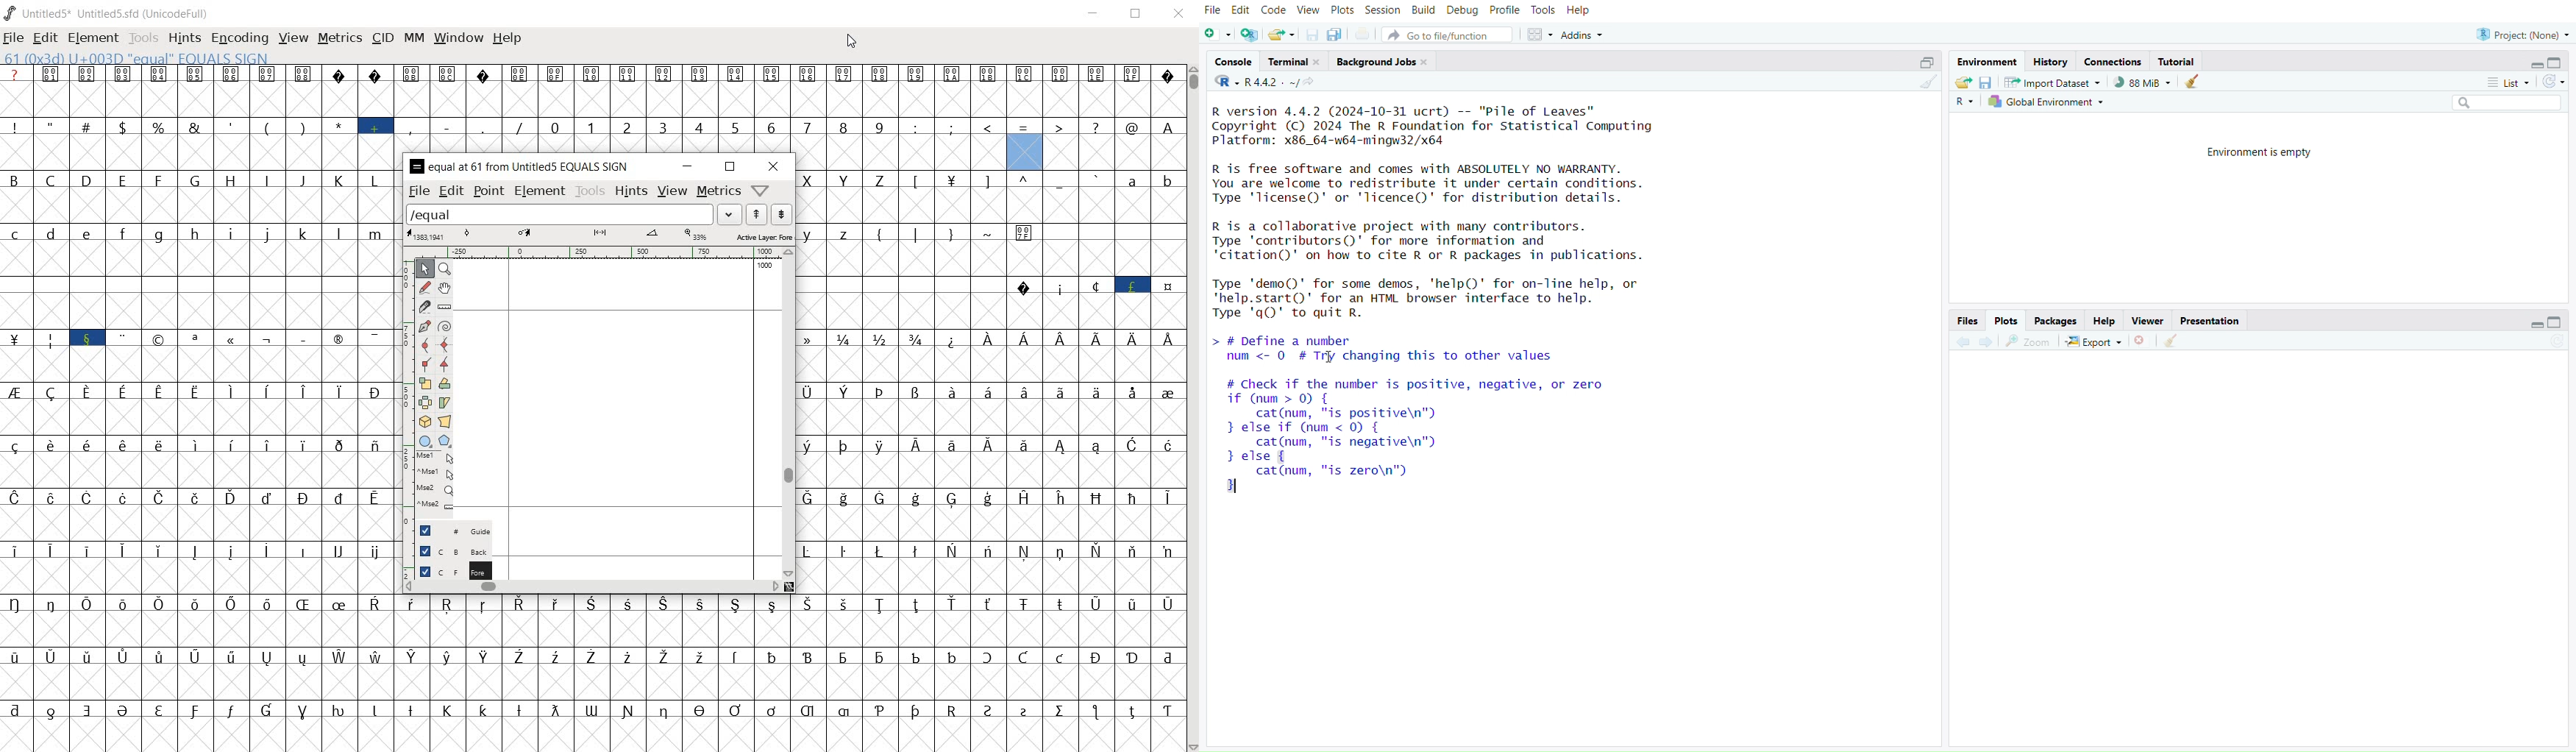 Image resolution: width=2576 pixels, height=756 pixels. I want to click on Guide, so click(450, 531).